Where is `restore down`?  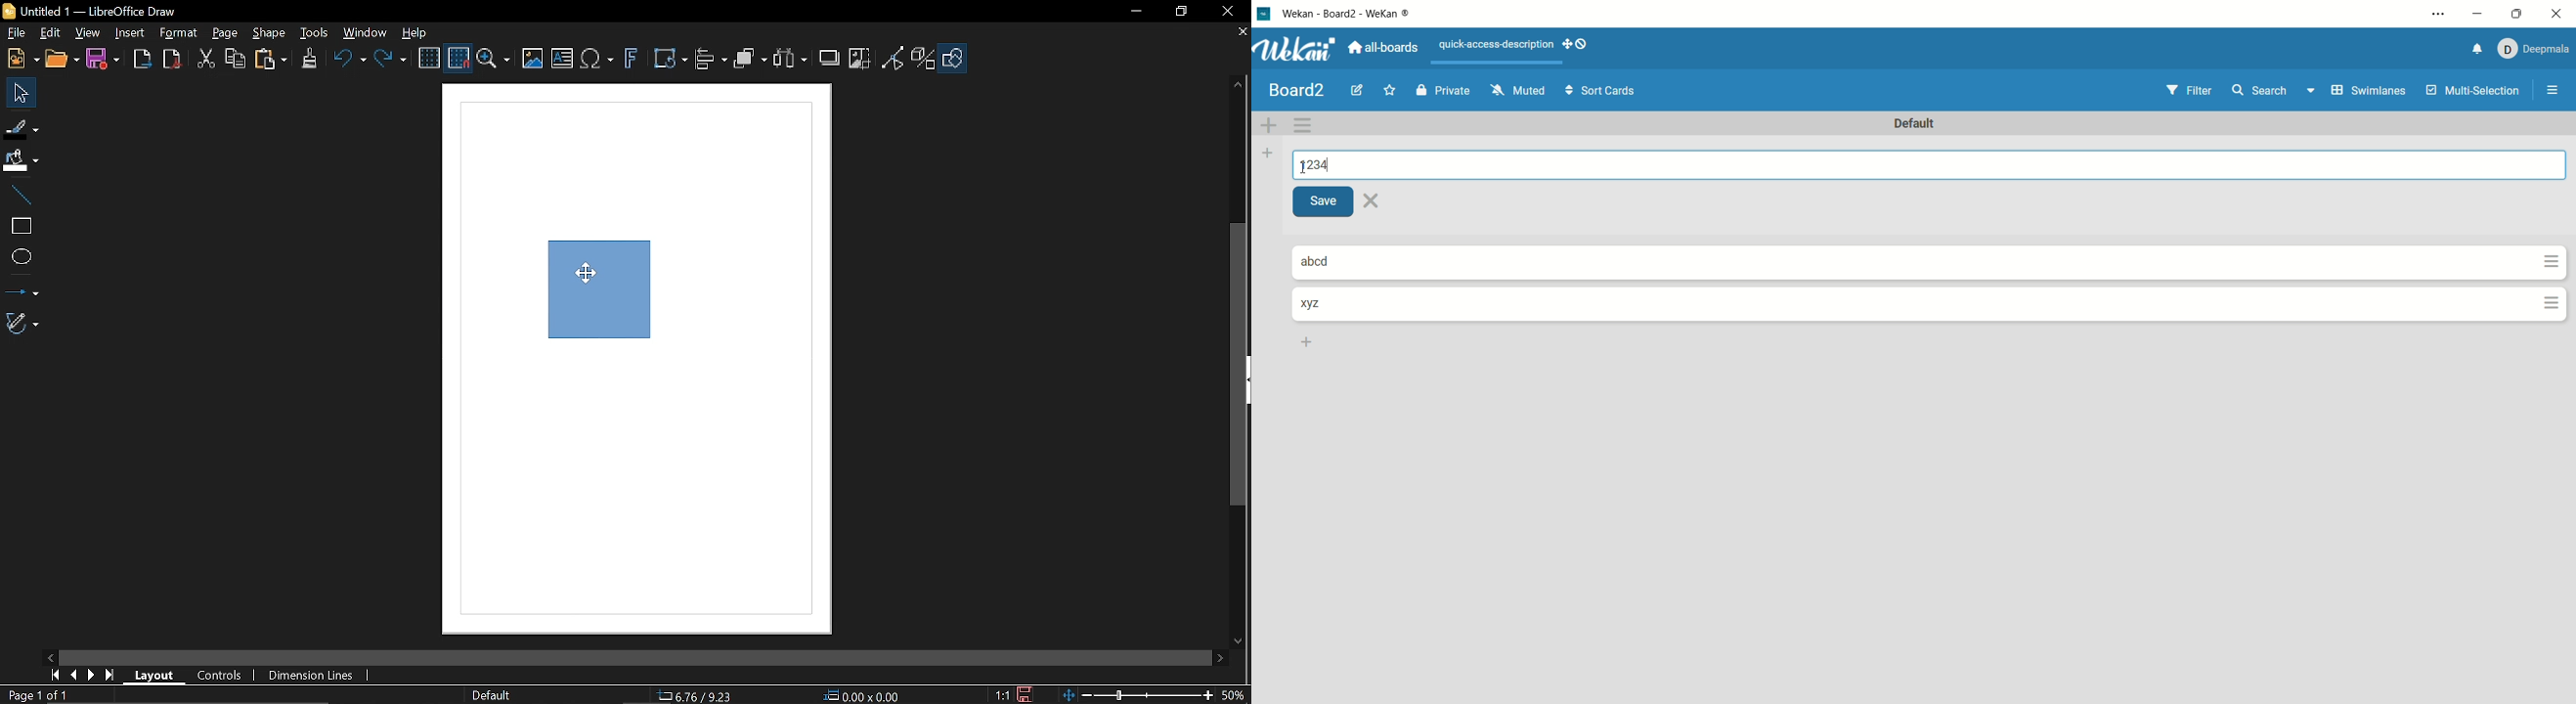
restore down is located at coordinates (1182, 13).